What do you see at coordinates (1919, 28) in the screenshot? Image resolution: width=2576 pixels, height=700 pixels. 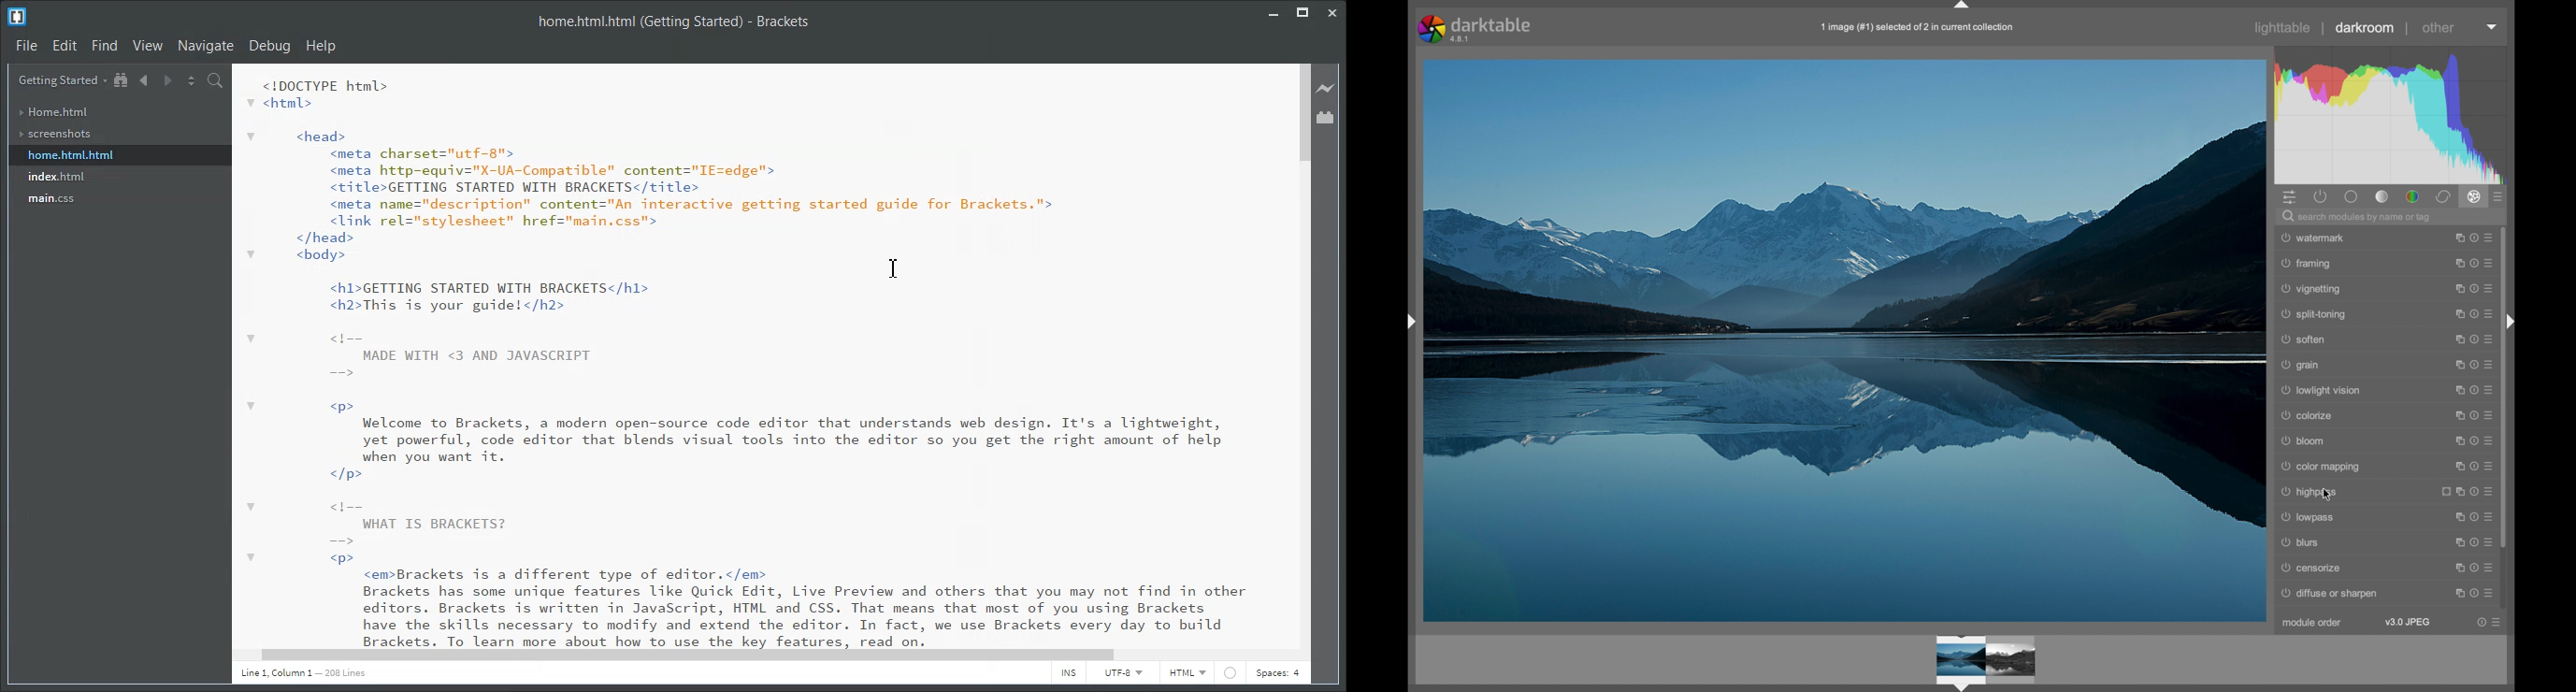 I see `filename` at bounding box center [1919, 28].